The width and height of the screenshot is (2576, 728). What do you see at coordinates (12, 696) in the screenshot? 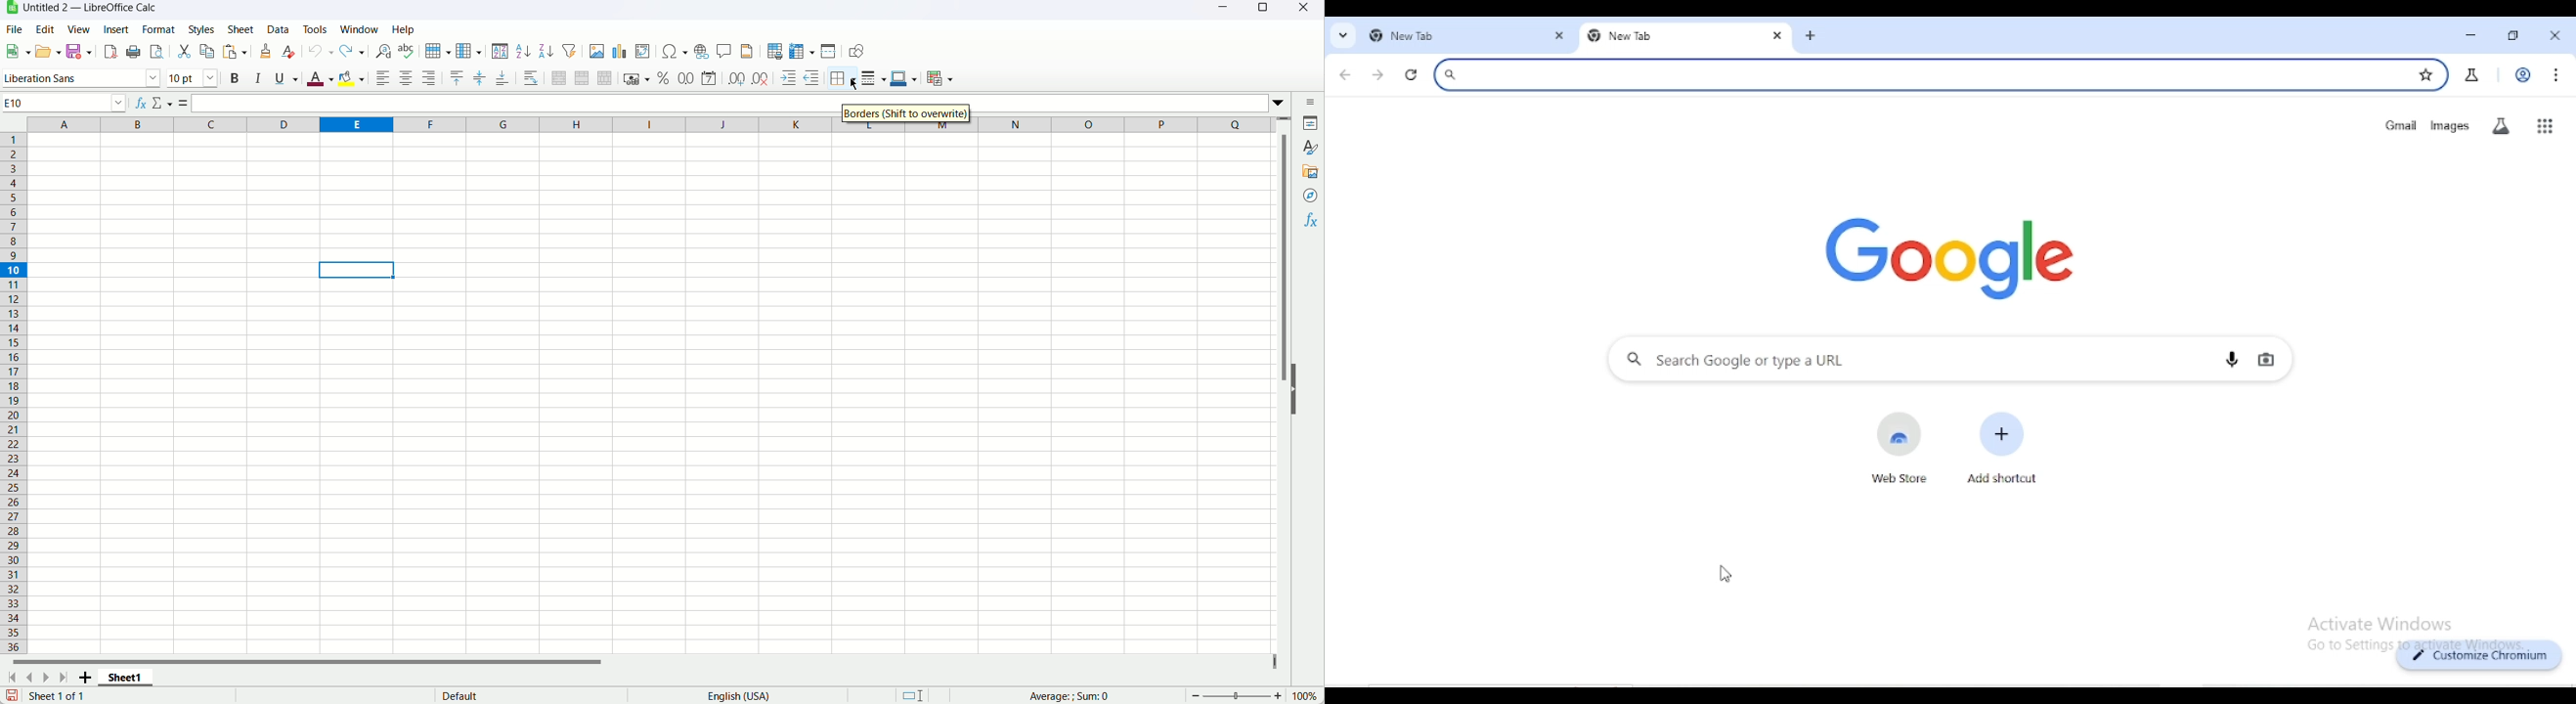
I see `Save` at bounding box center [12, 696].